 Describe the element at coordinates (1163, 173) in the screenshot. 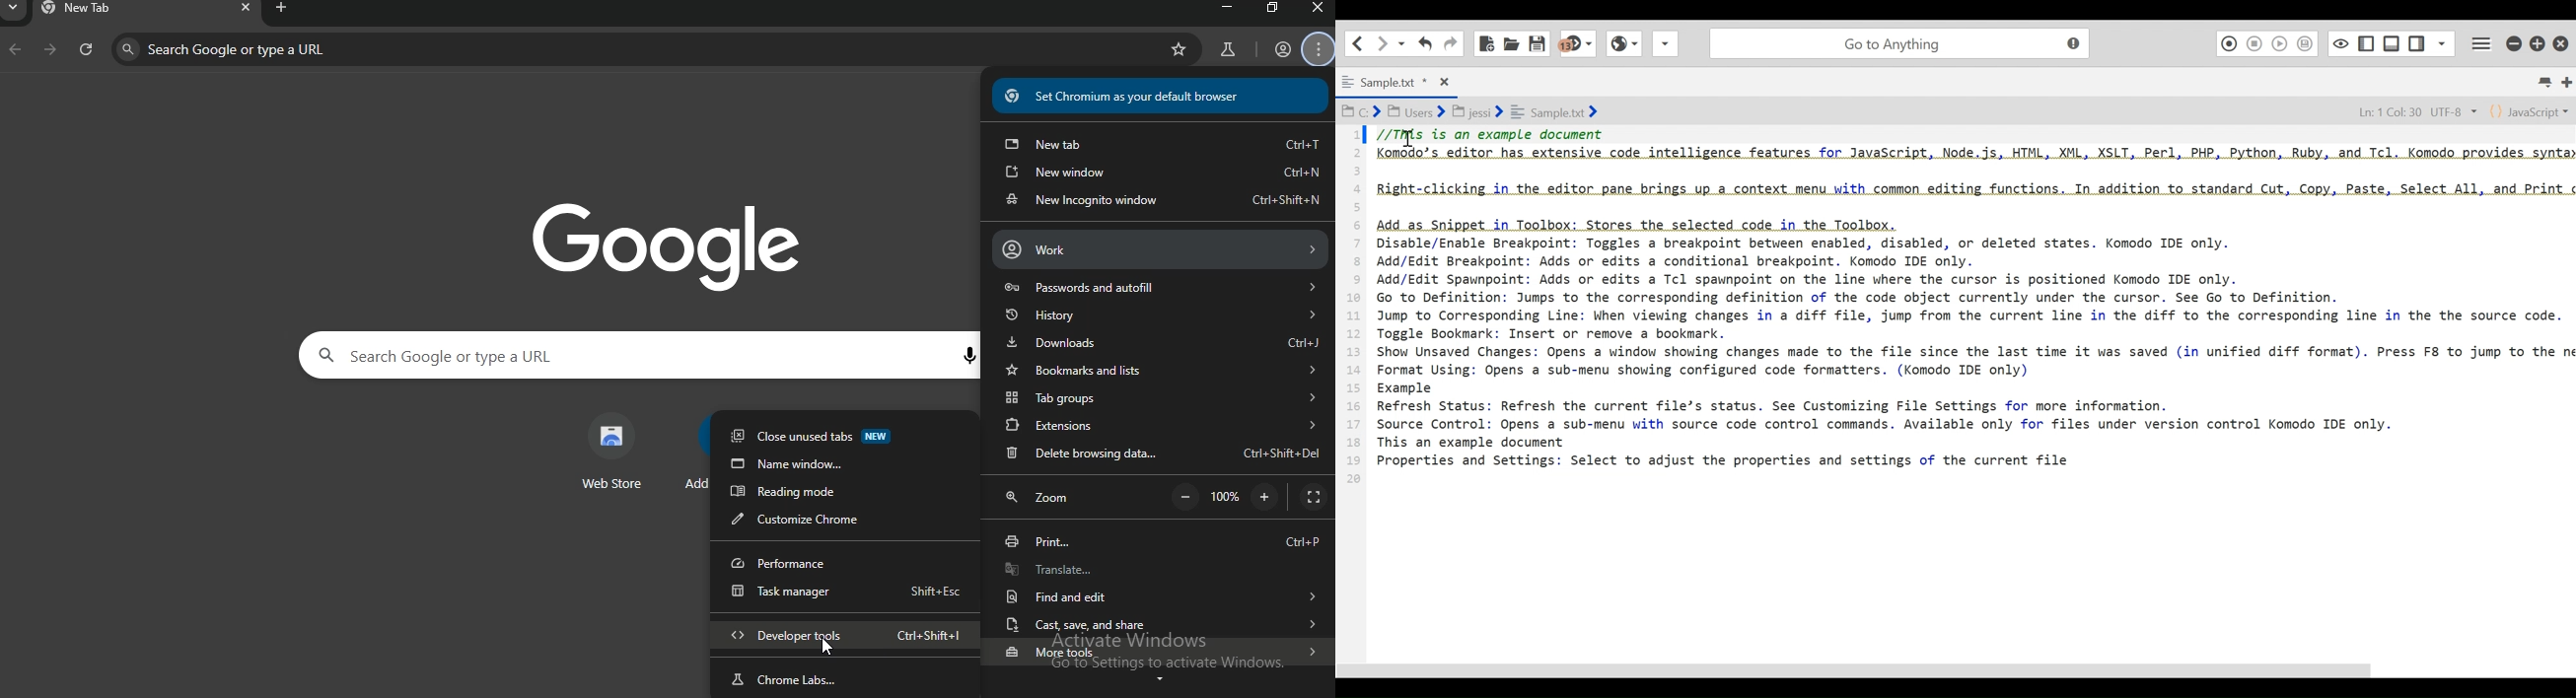

I see `new window` at that location.